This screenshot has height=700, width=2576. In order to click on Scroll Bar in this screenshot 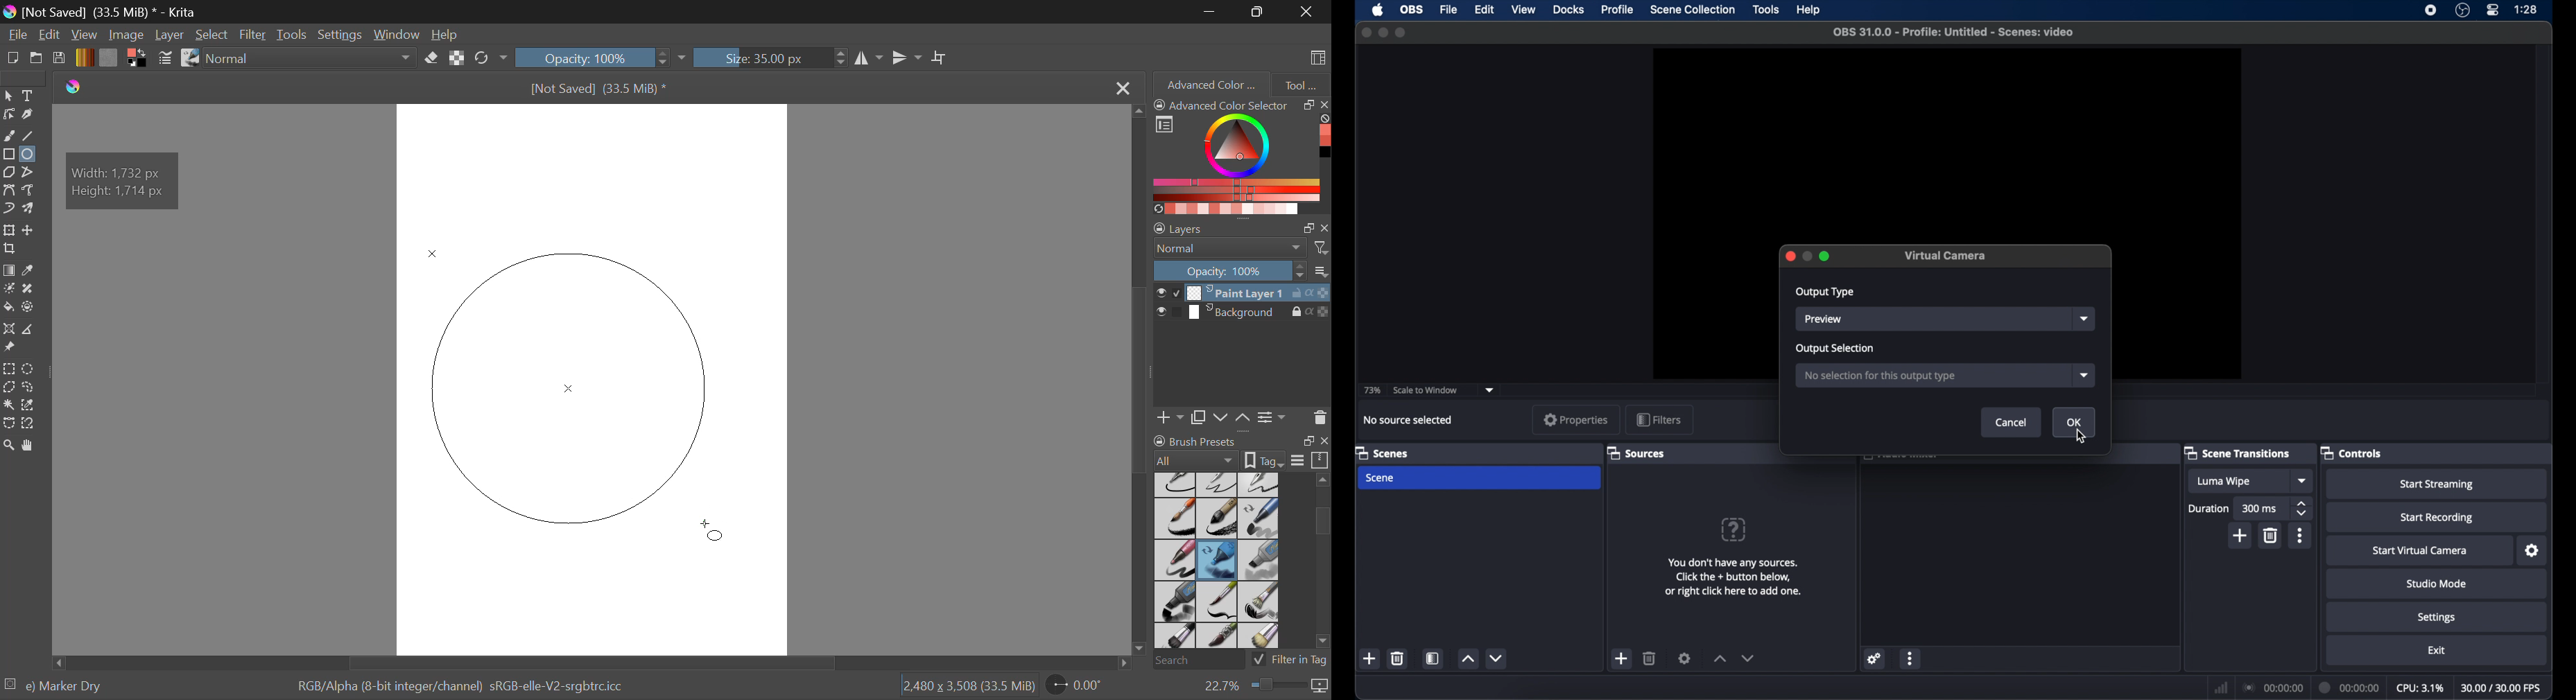, I will do `click(588, 663)`.